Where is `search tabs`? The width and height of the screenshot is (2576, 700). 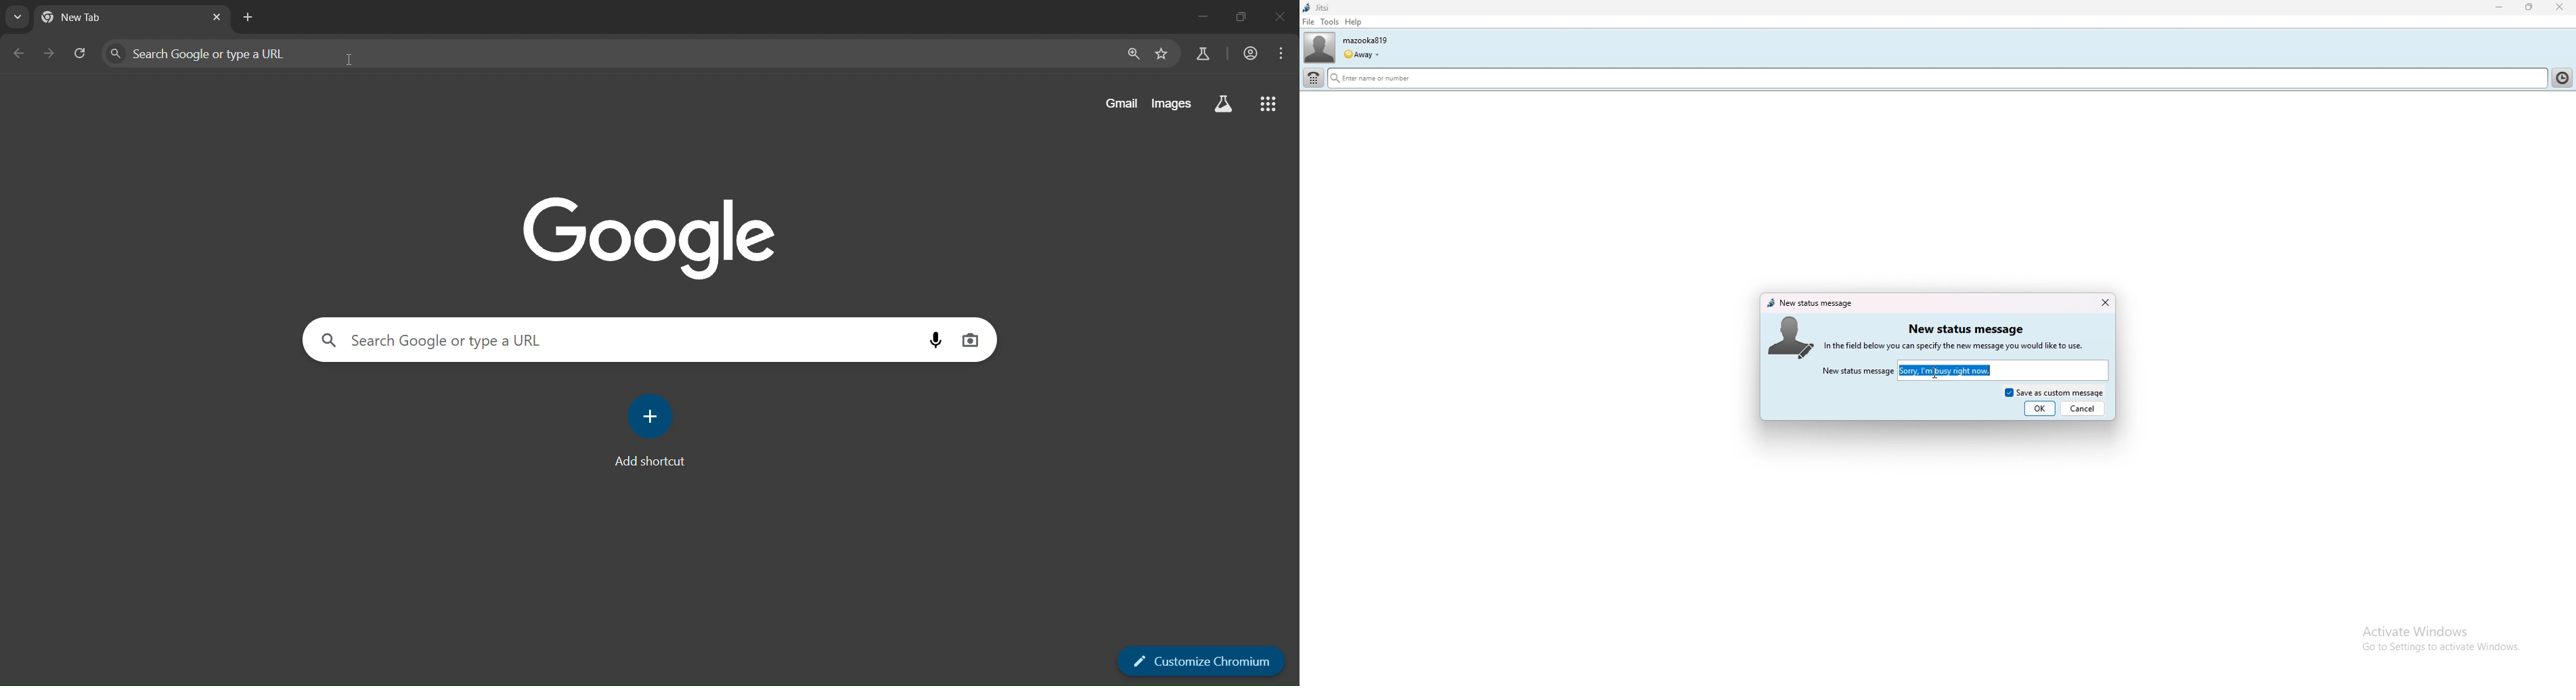 search tabs is located at coordinates (16, 17).